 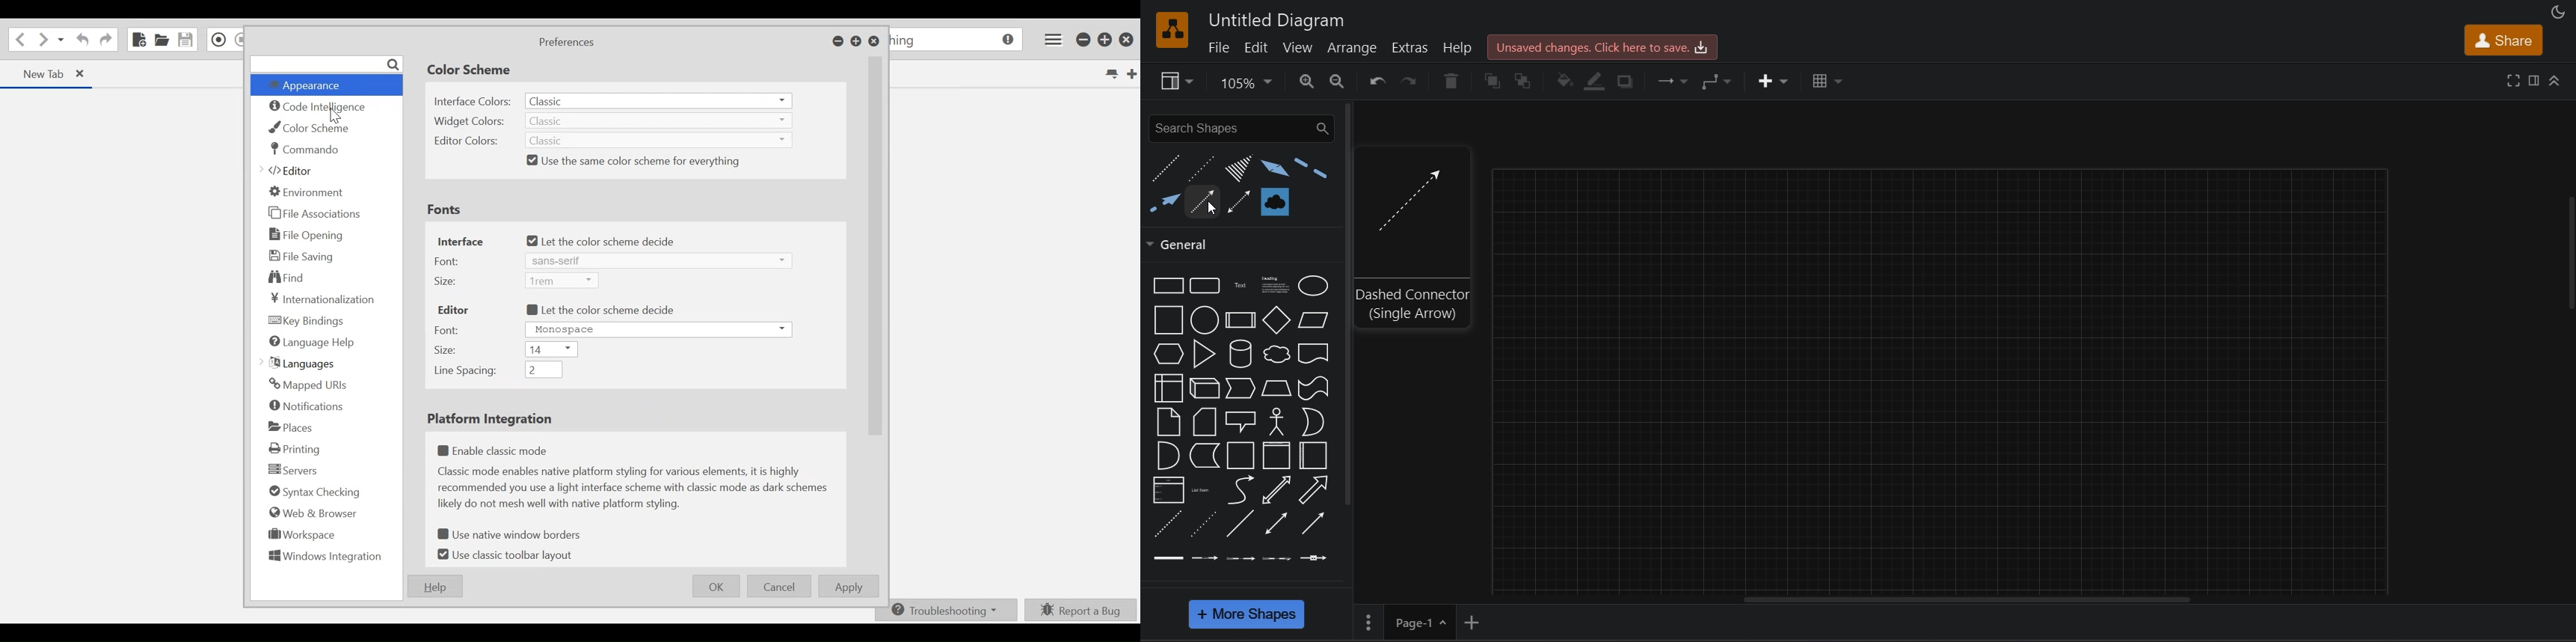 I want to click on arrow, so click(x=1203, y=198).